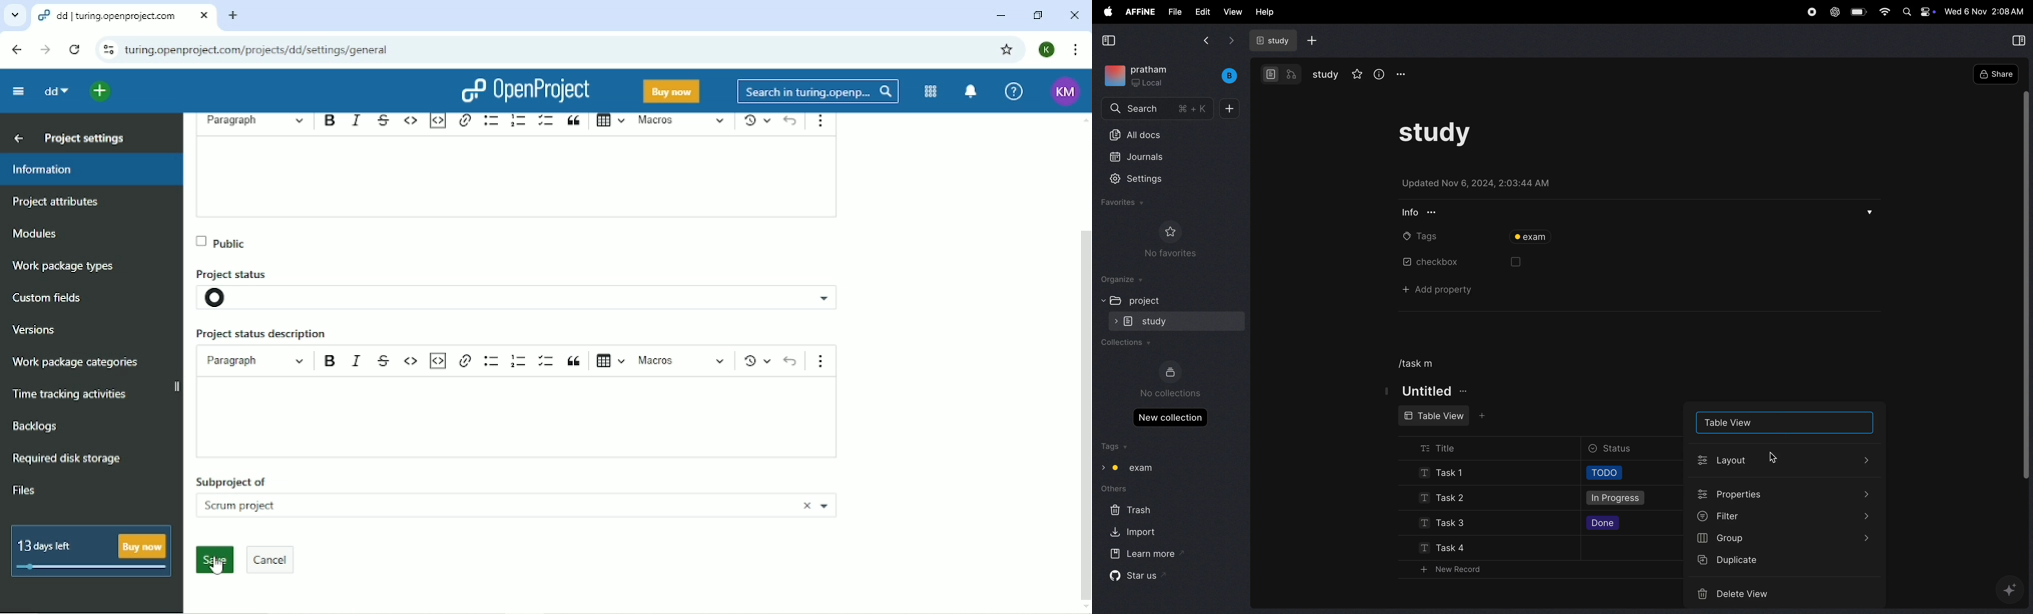 The height and width of the screenshot is (616, 2044). I want to click on tag, so click(1535, 238).